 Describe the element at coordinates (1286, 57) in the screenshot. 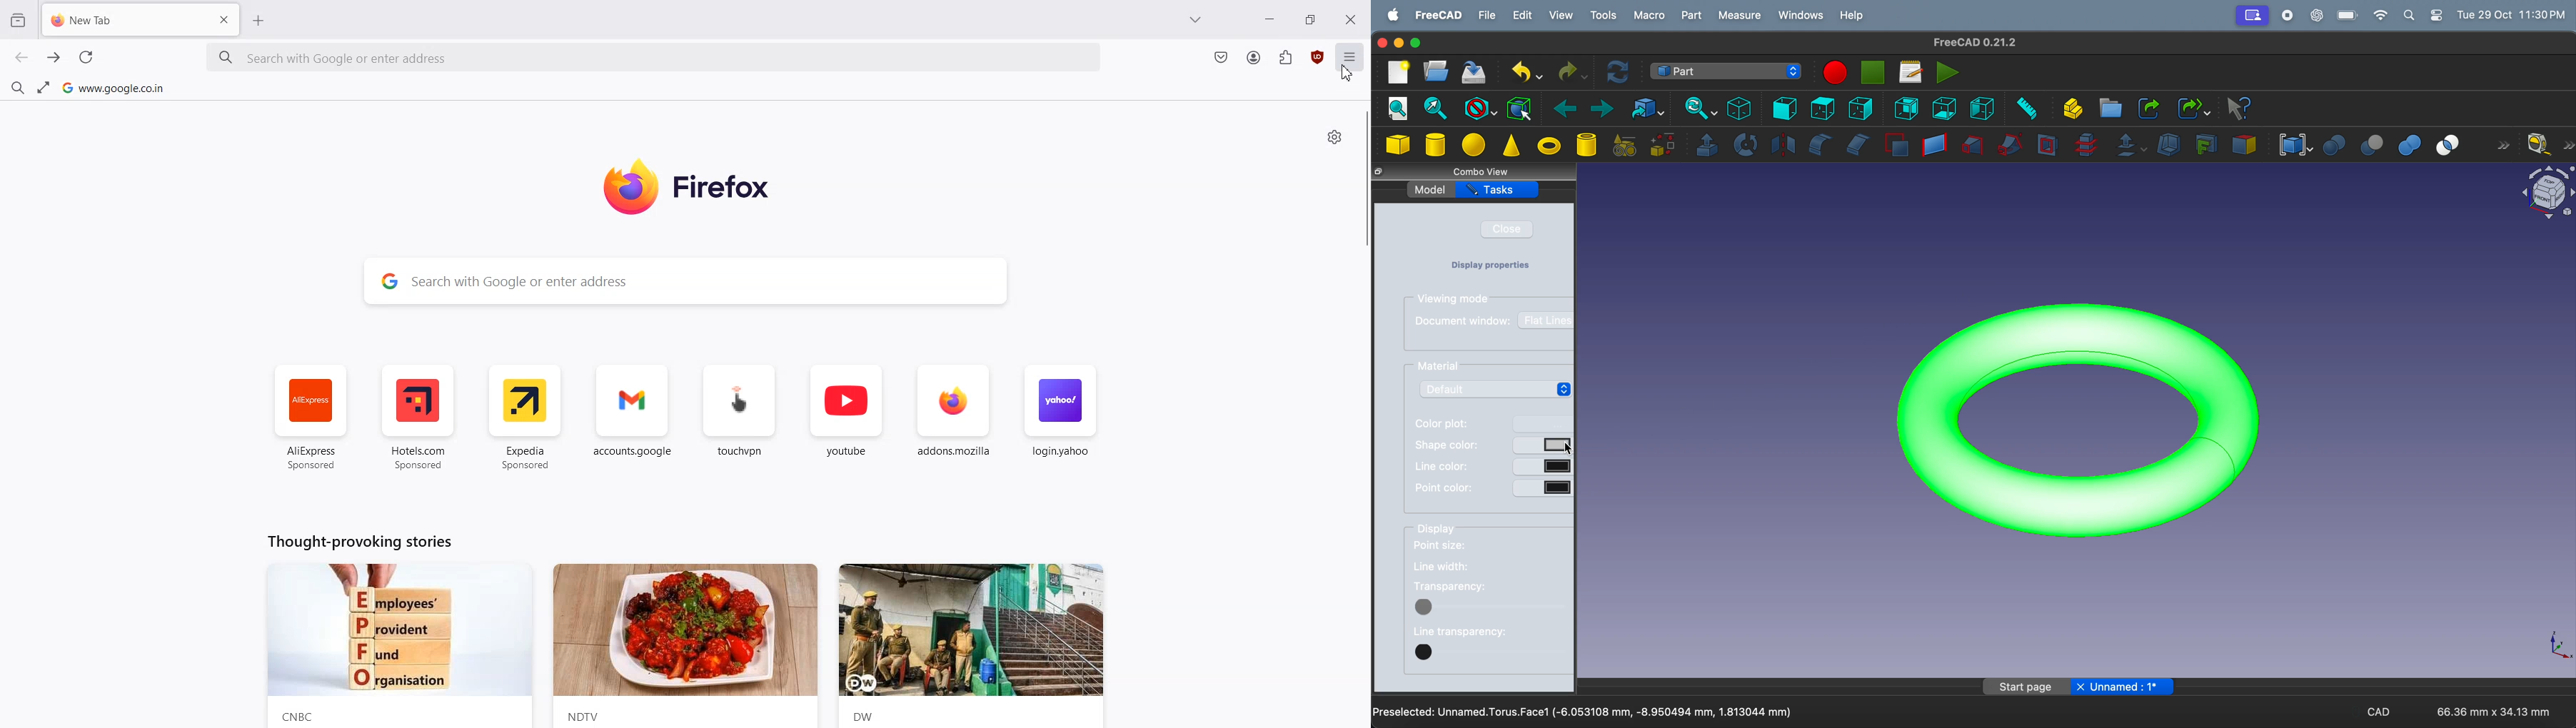

I see `Extensions` at that location.